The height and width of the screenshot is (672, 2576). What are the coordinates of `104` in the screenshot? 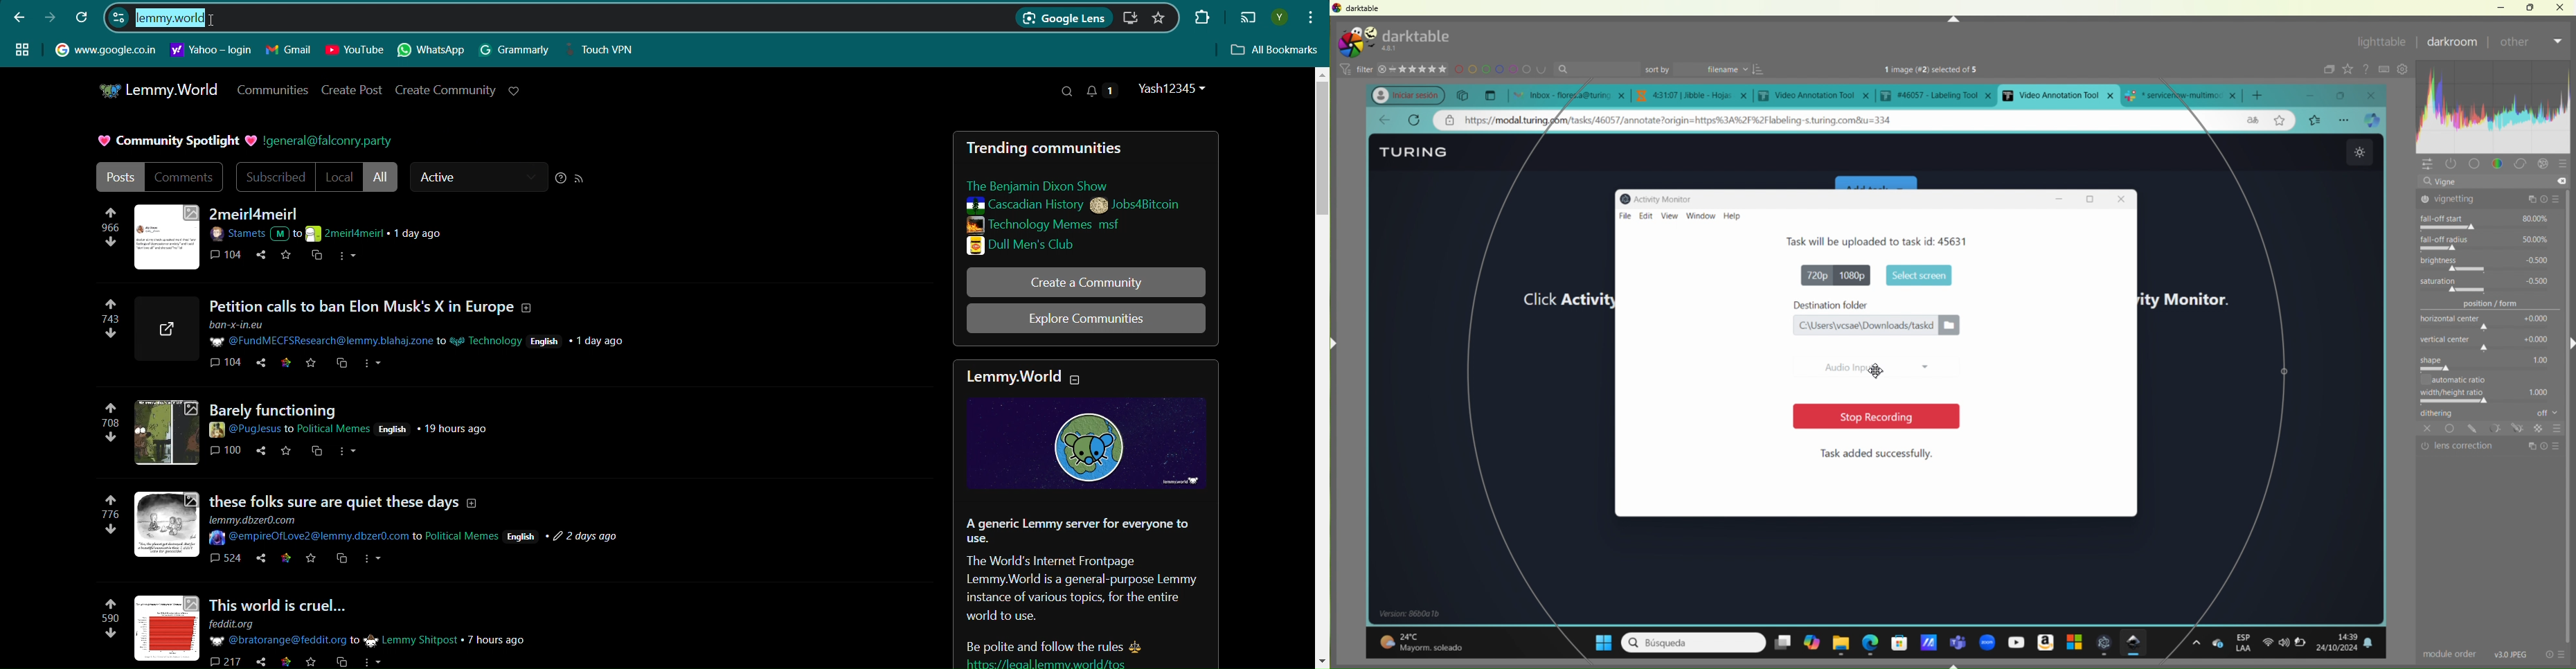 It's located at (228, 256).